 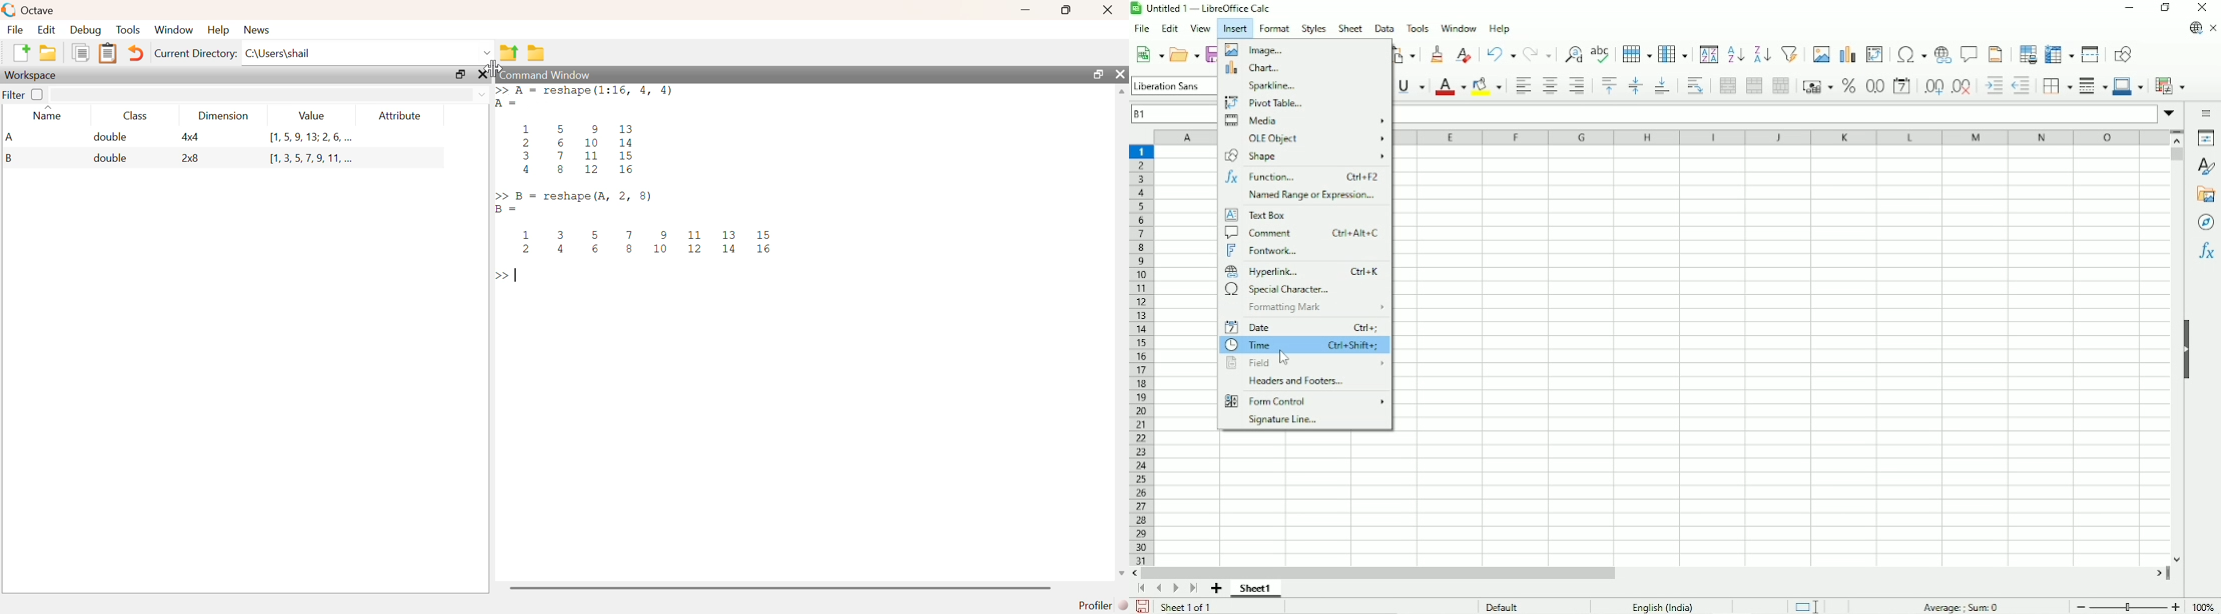 I want to click on Headers and footers, so click(x=1294, y=380).